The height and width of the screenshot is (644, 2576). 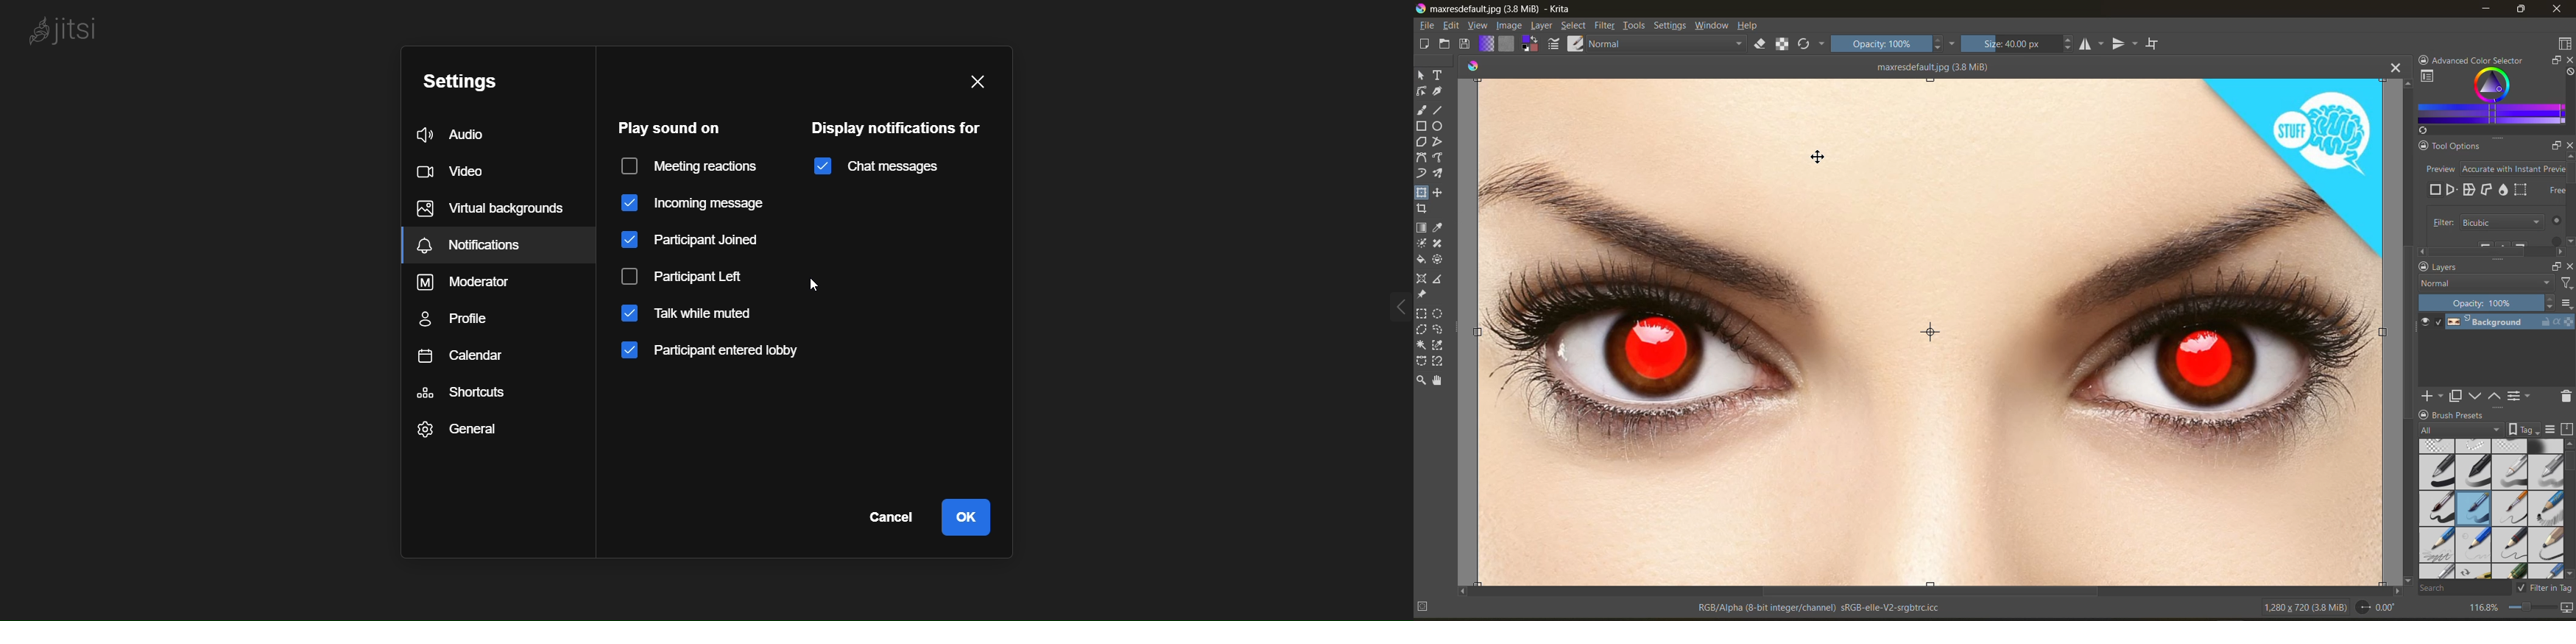 I want to click on choose brush preset, so click(x=1578, y=42).